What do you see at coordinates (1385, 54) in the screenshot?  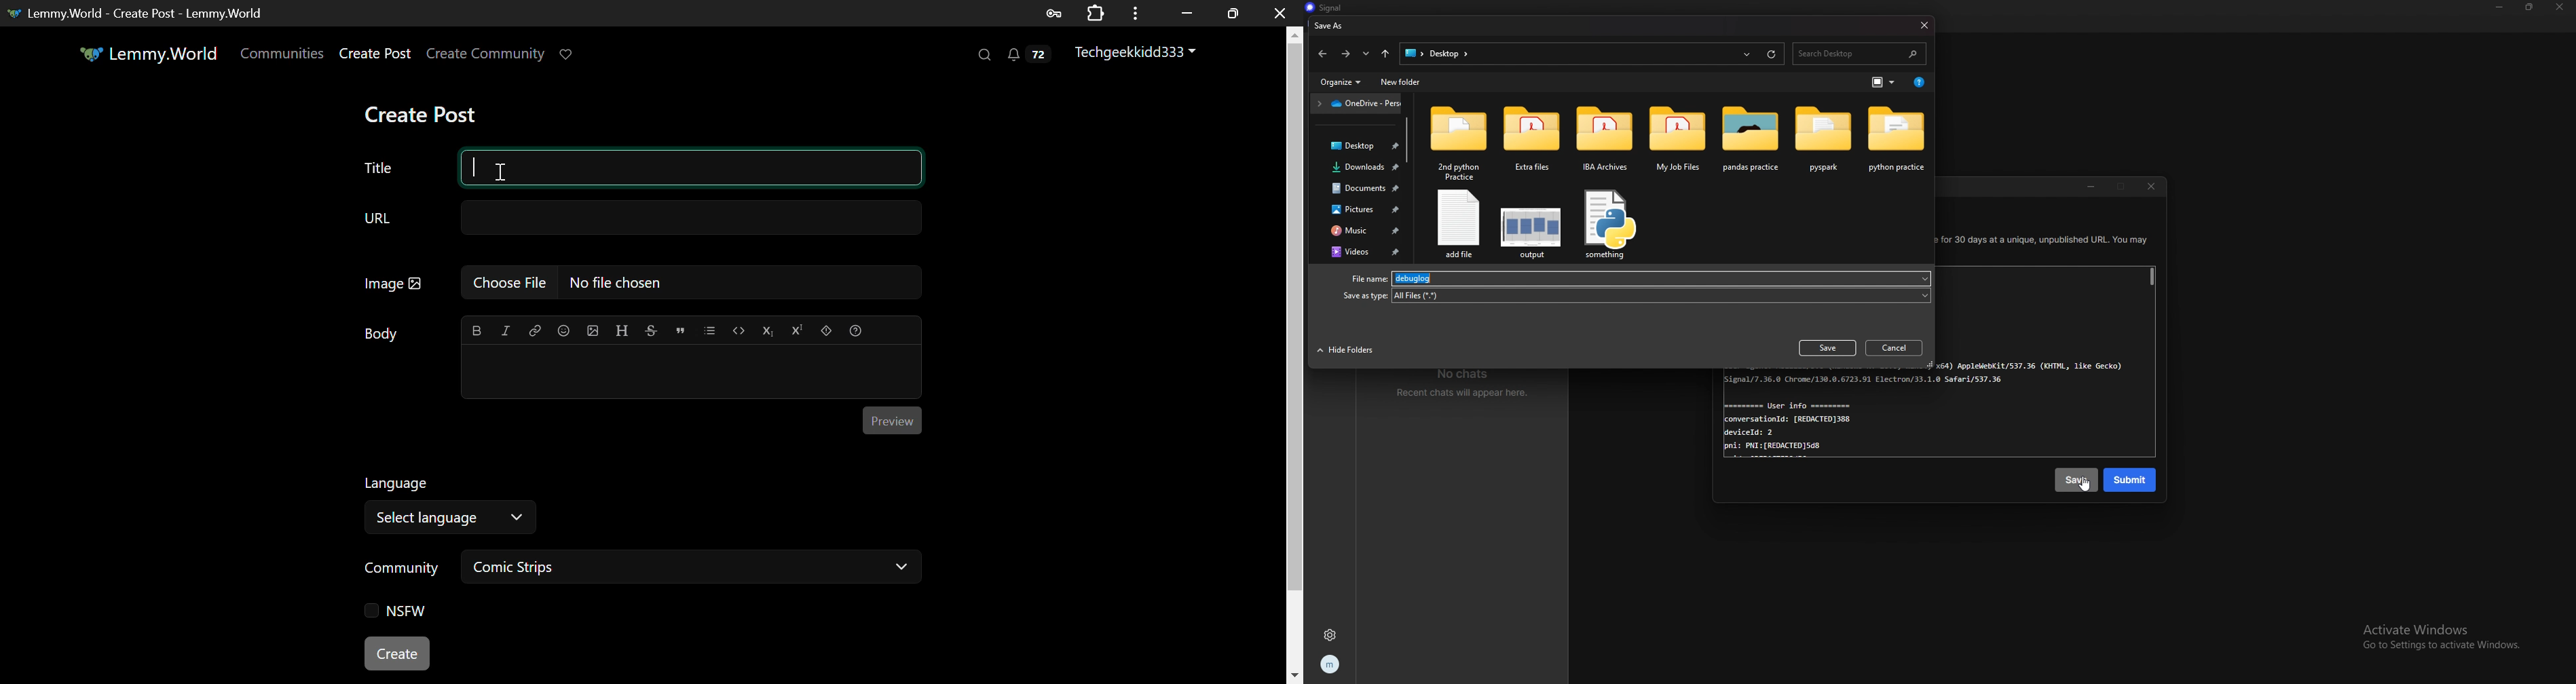 I see `upto desktop` at bounding box center [1385, 54].